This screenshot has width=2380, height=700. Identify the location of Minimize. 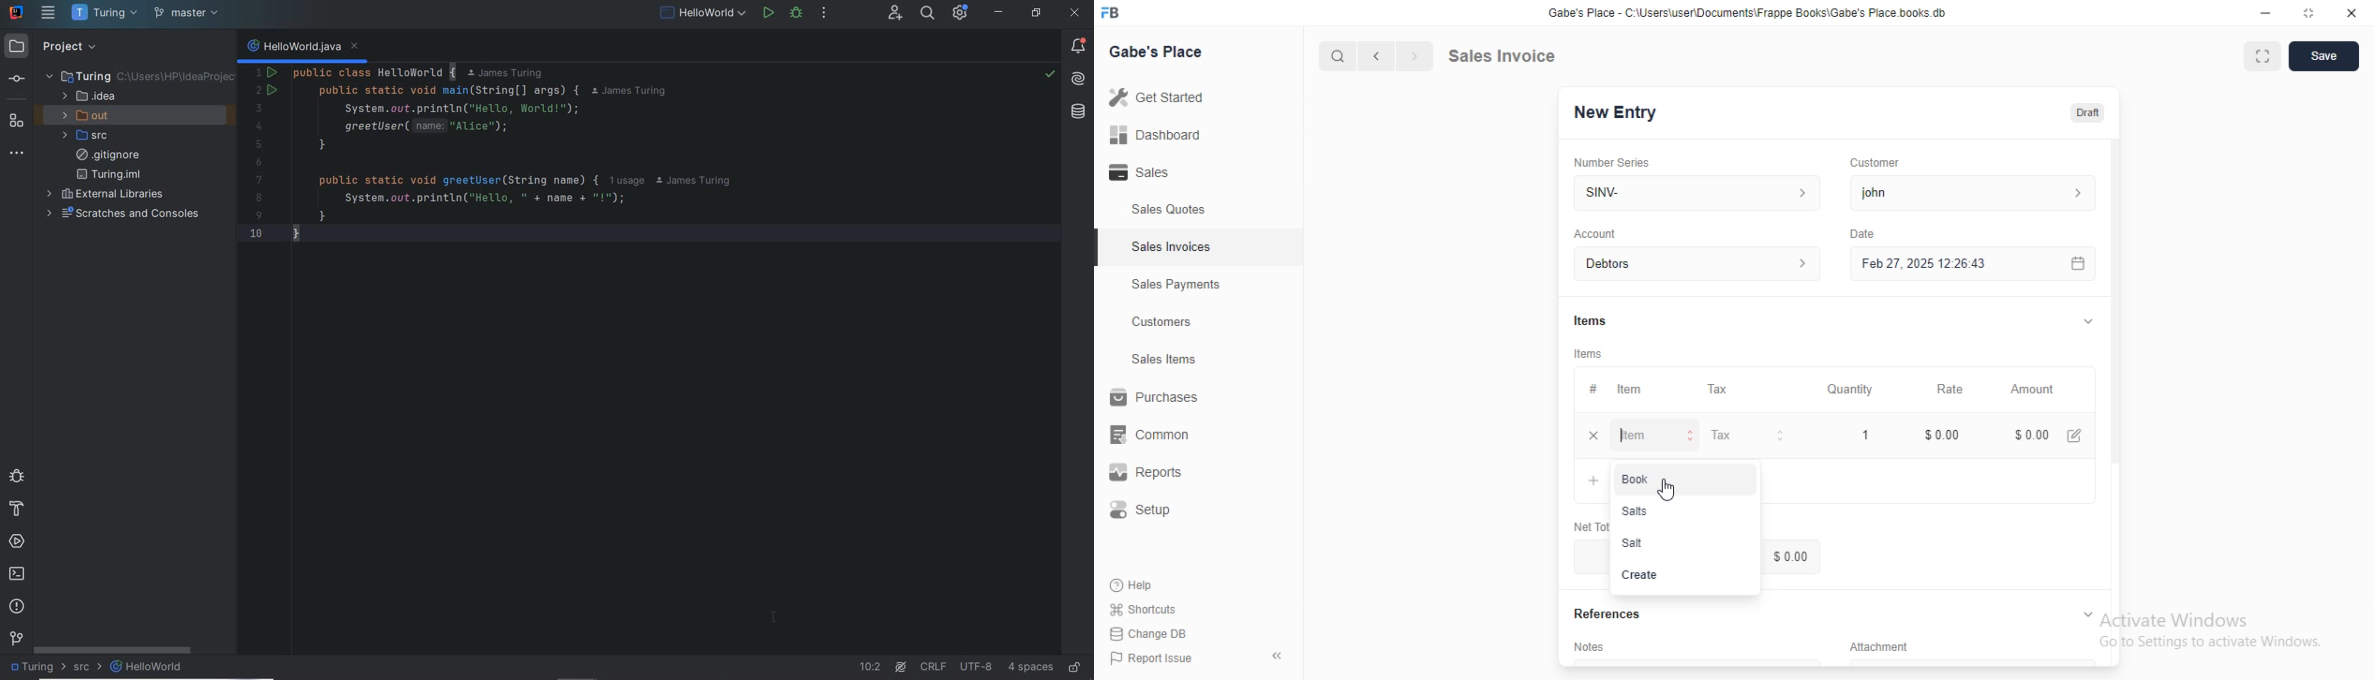
(2263, 14).